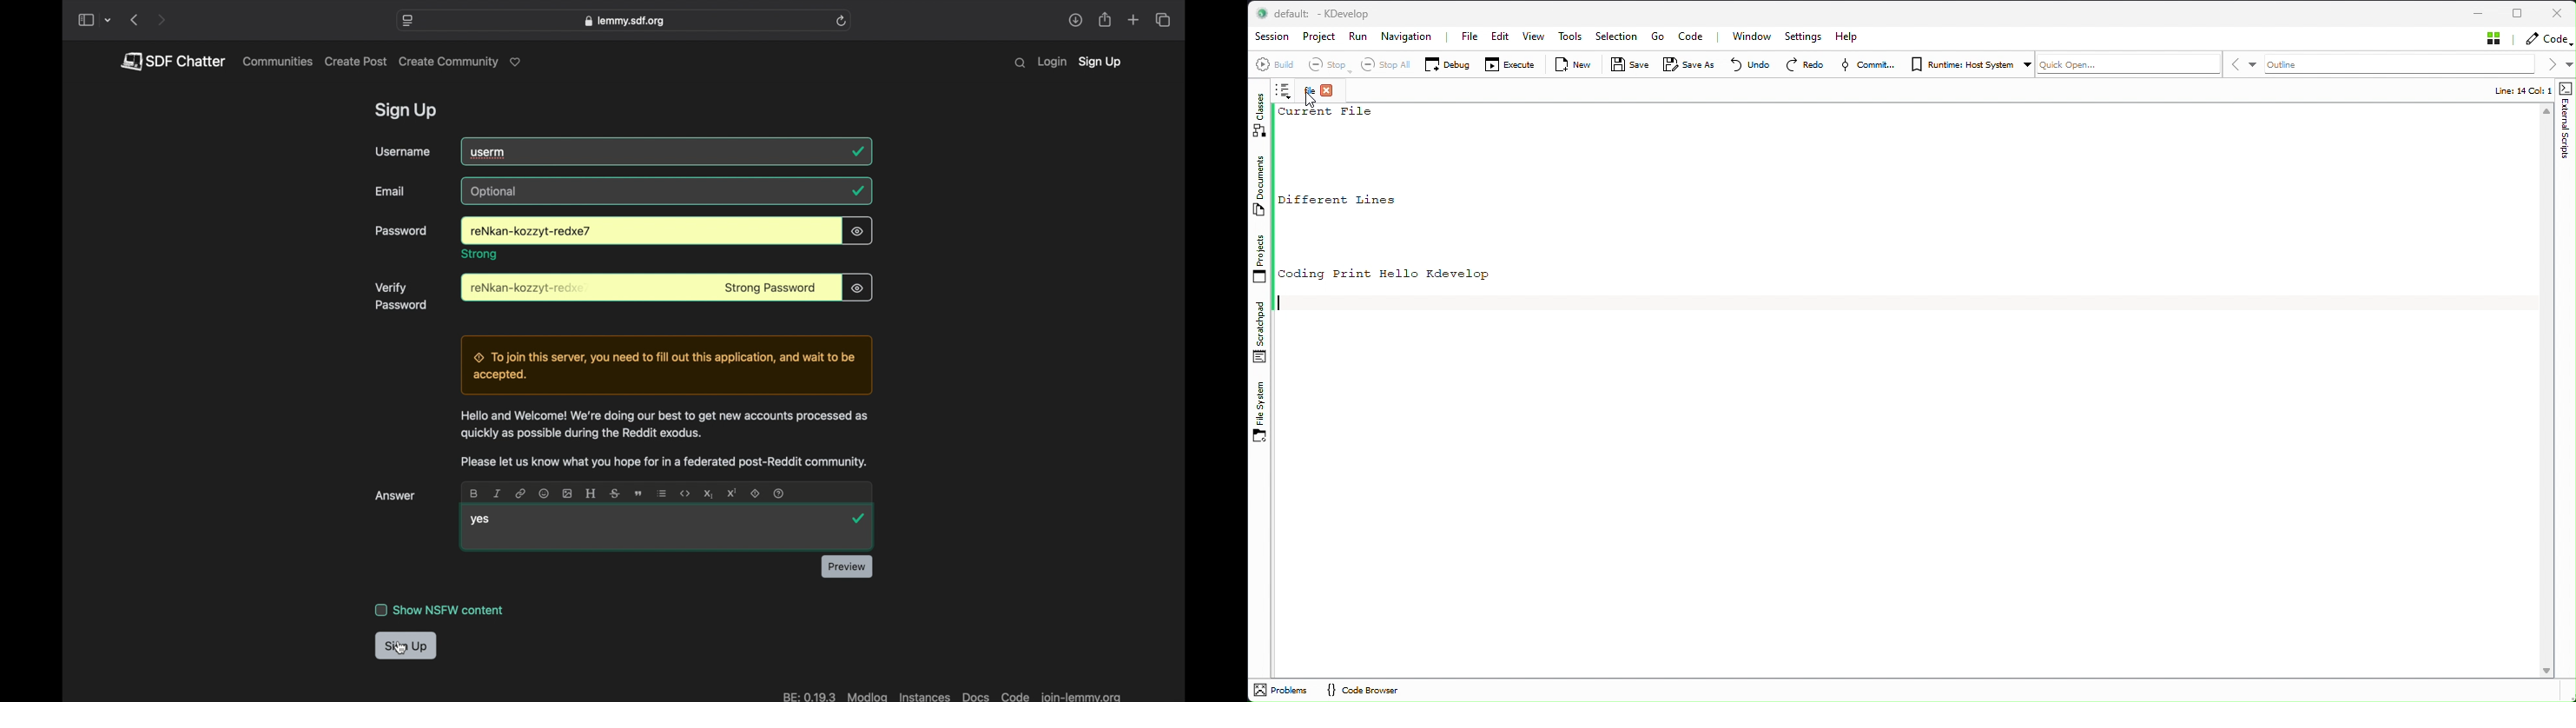  Describe the element at coordinates (161, 21) in the screenshot. I see `next page` at that location.